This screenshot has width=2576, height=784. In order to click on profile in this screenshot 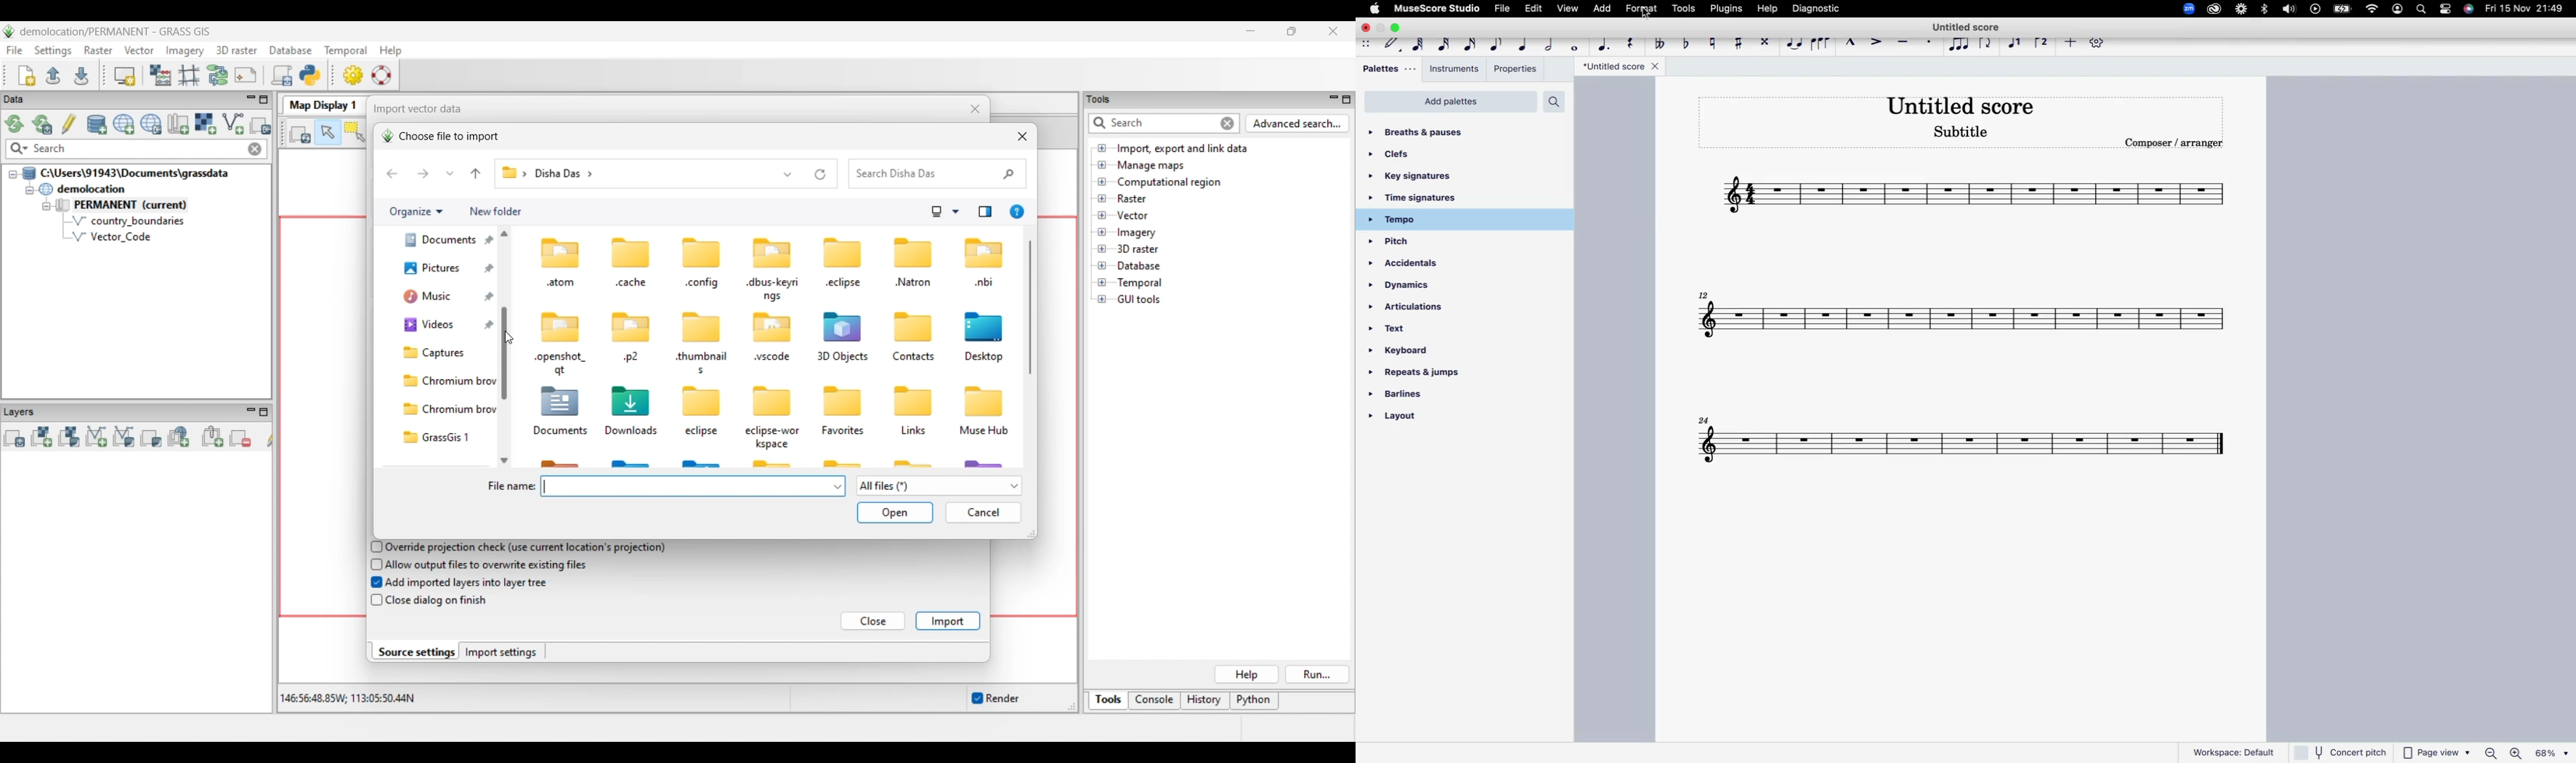, I will do `click(2397, 10)`.